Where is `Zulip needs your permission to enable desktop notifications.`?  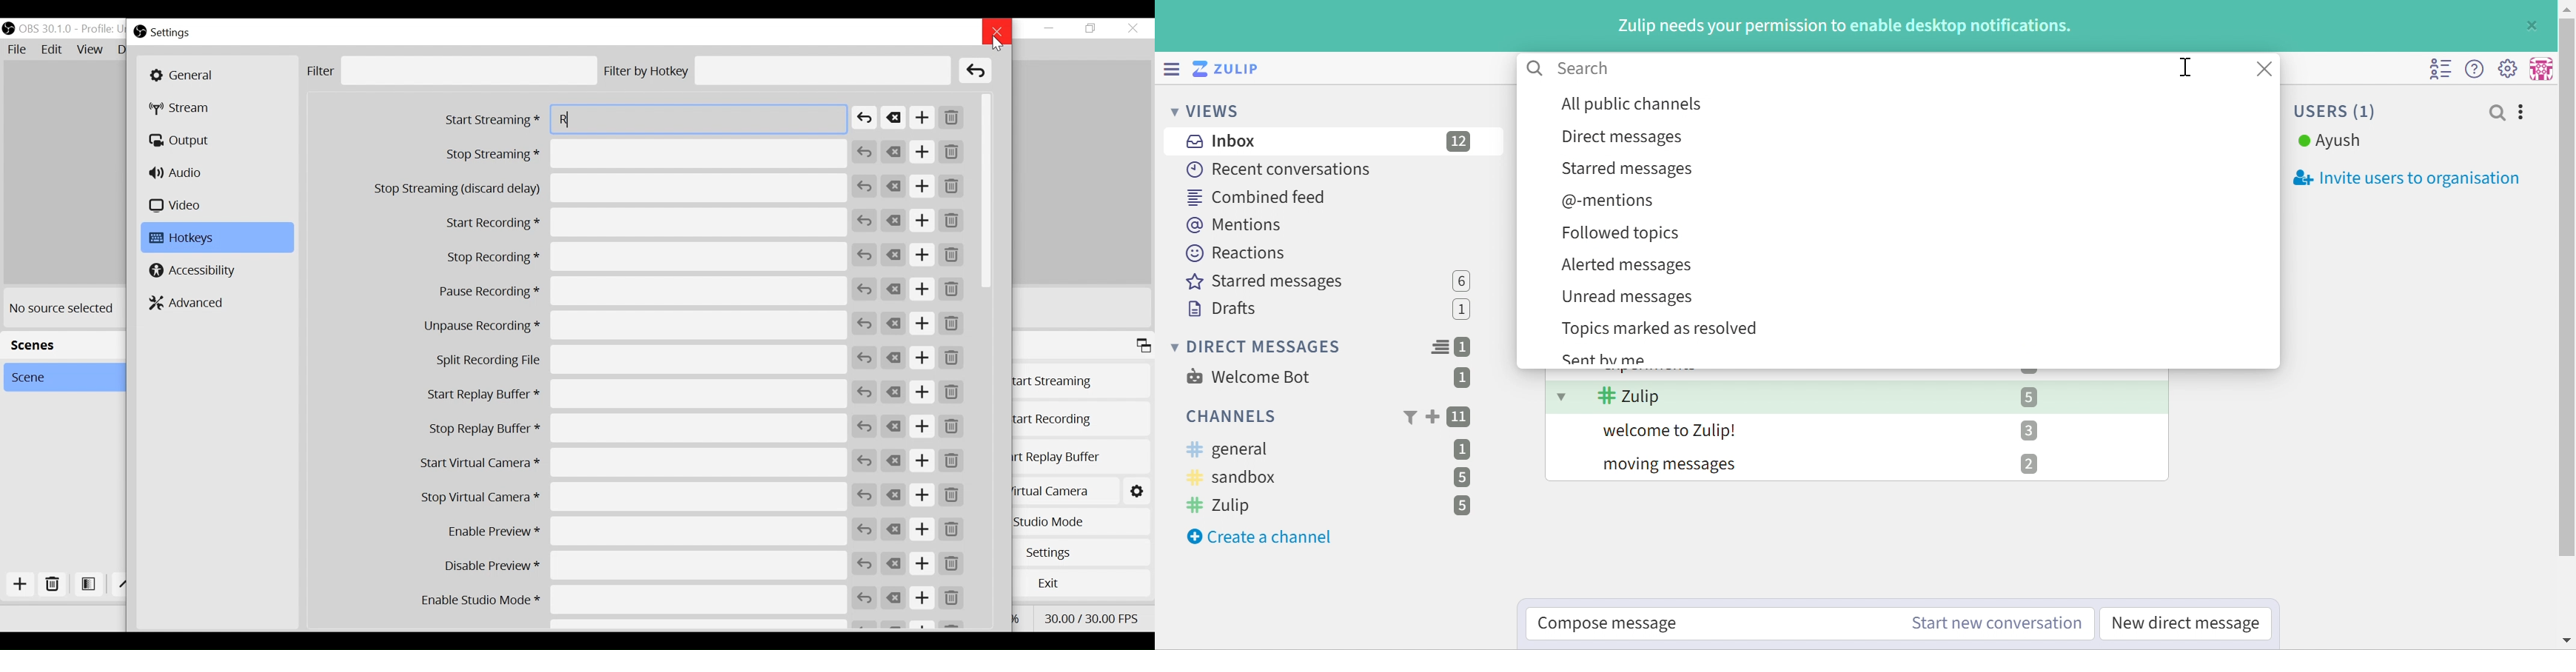
Zulip needs your permission to enable desktop notifications. is located at coordinates (1847, 27).